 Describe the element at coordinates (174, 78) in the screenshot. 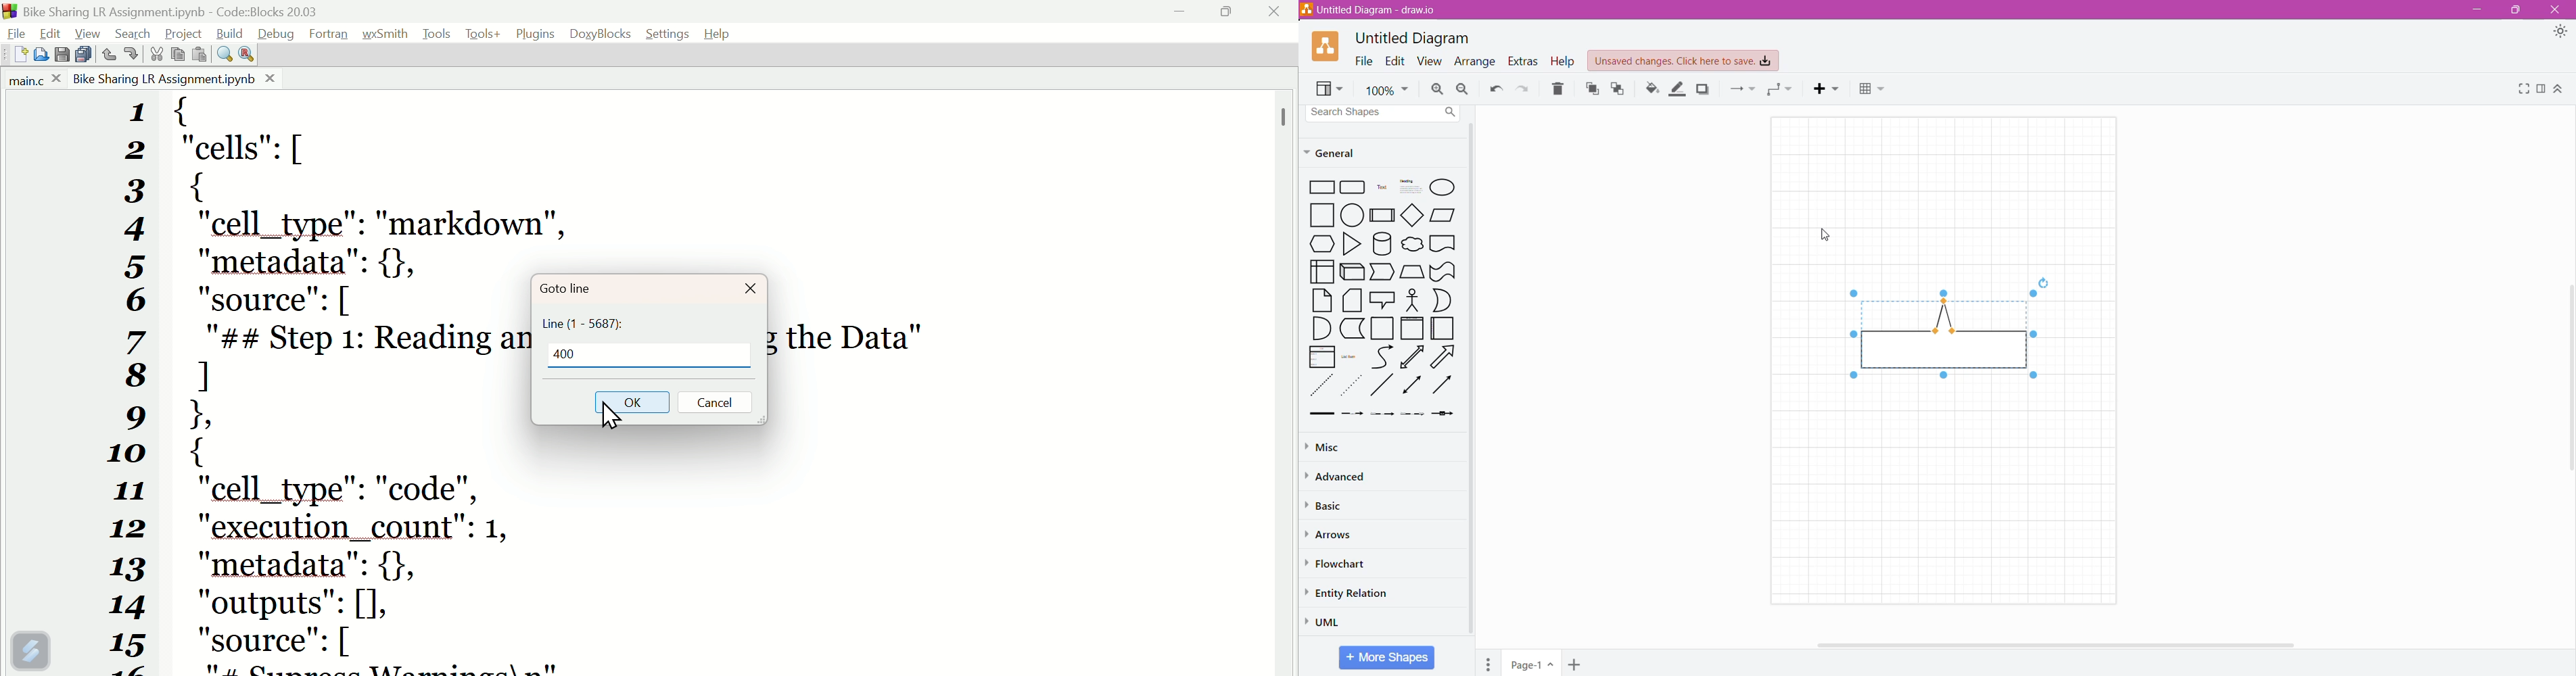

I see `Bike sharing LR assignment.Ipynb` at that location.